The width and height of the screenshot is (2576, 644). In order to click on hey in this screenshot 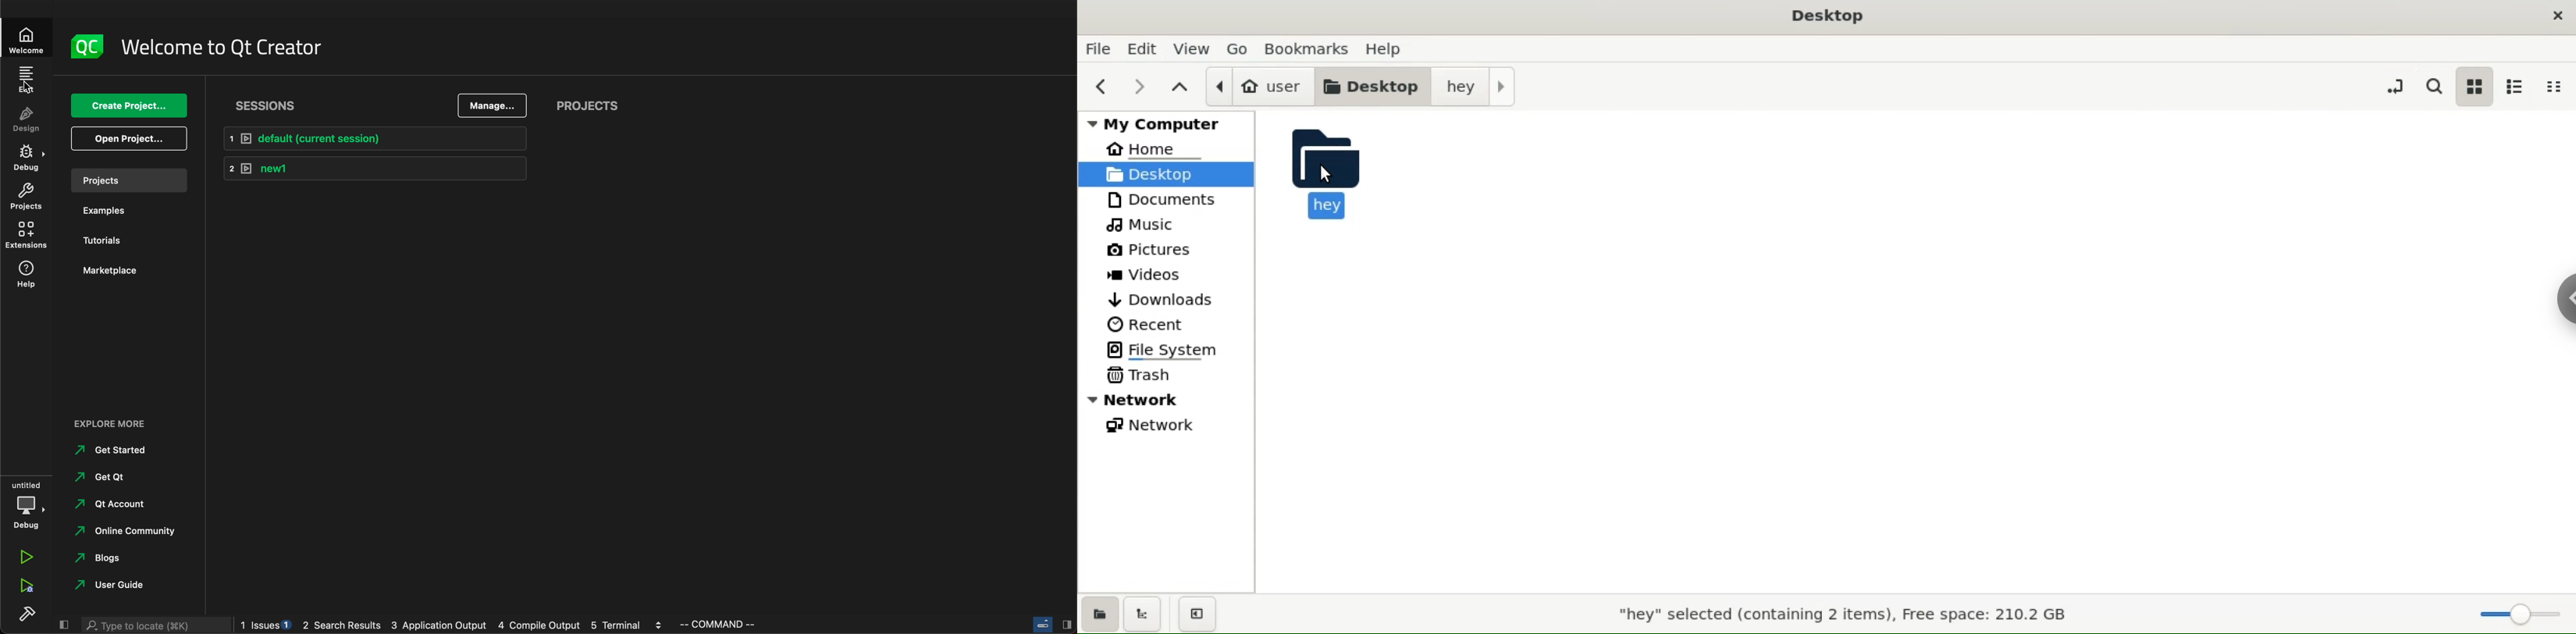, I will do `click(1473, 86)`.